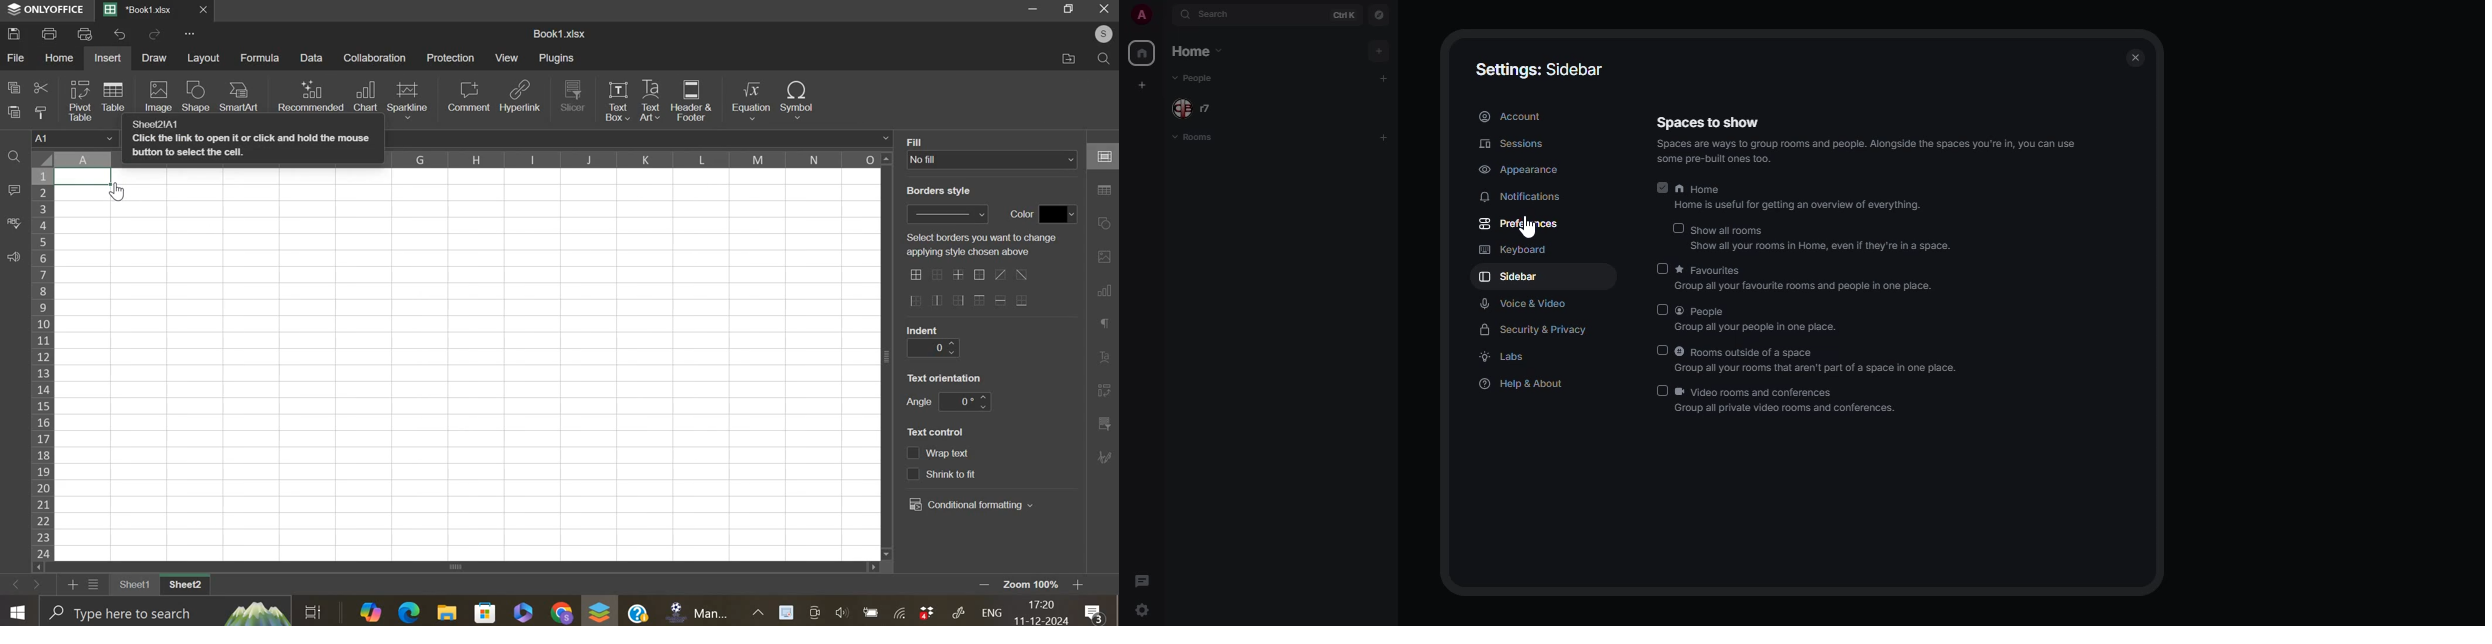  I want to click on create myspace, so click(1141, 83).